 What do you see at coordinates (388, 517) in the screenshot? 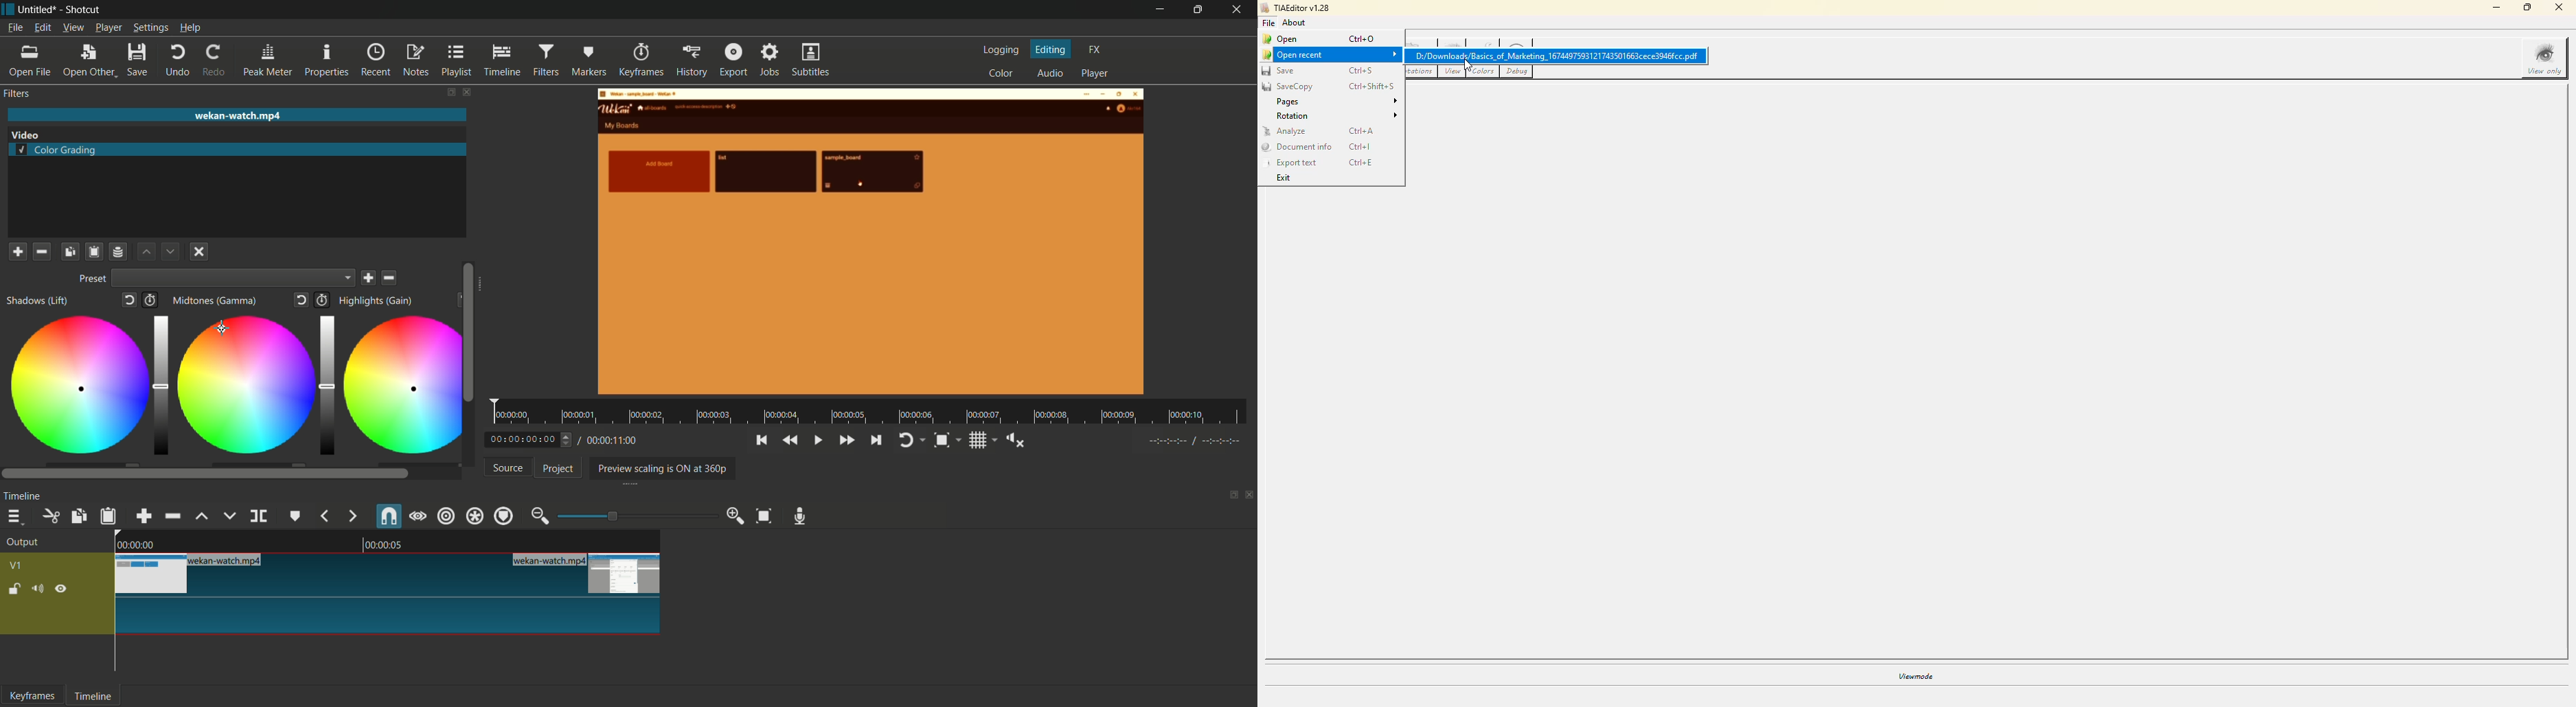
I see `snap` at bounding box center [388, 517].